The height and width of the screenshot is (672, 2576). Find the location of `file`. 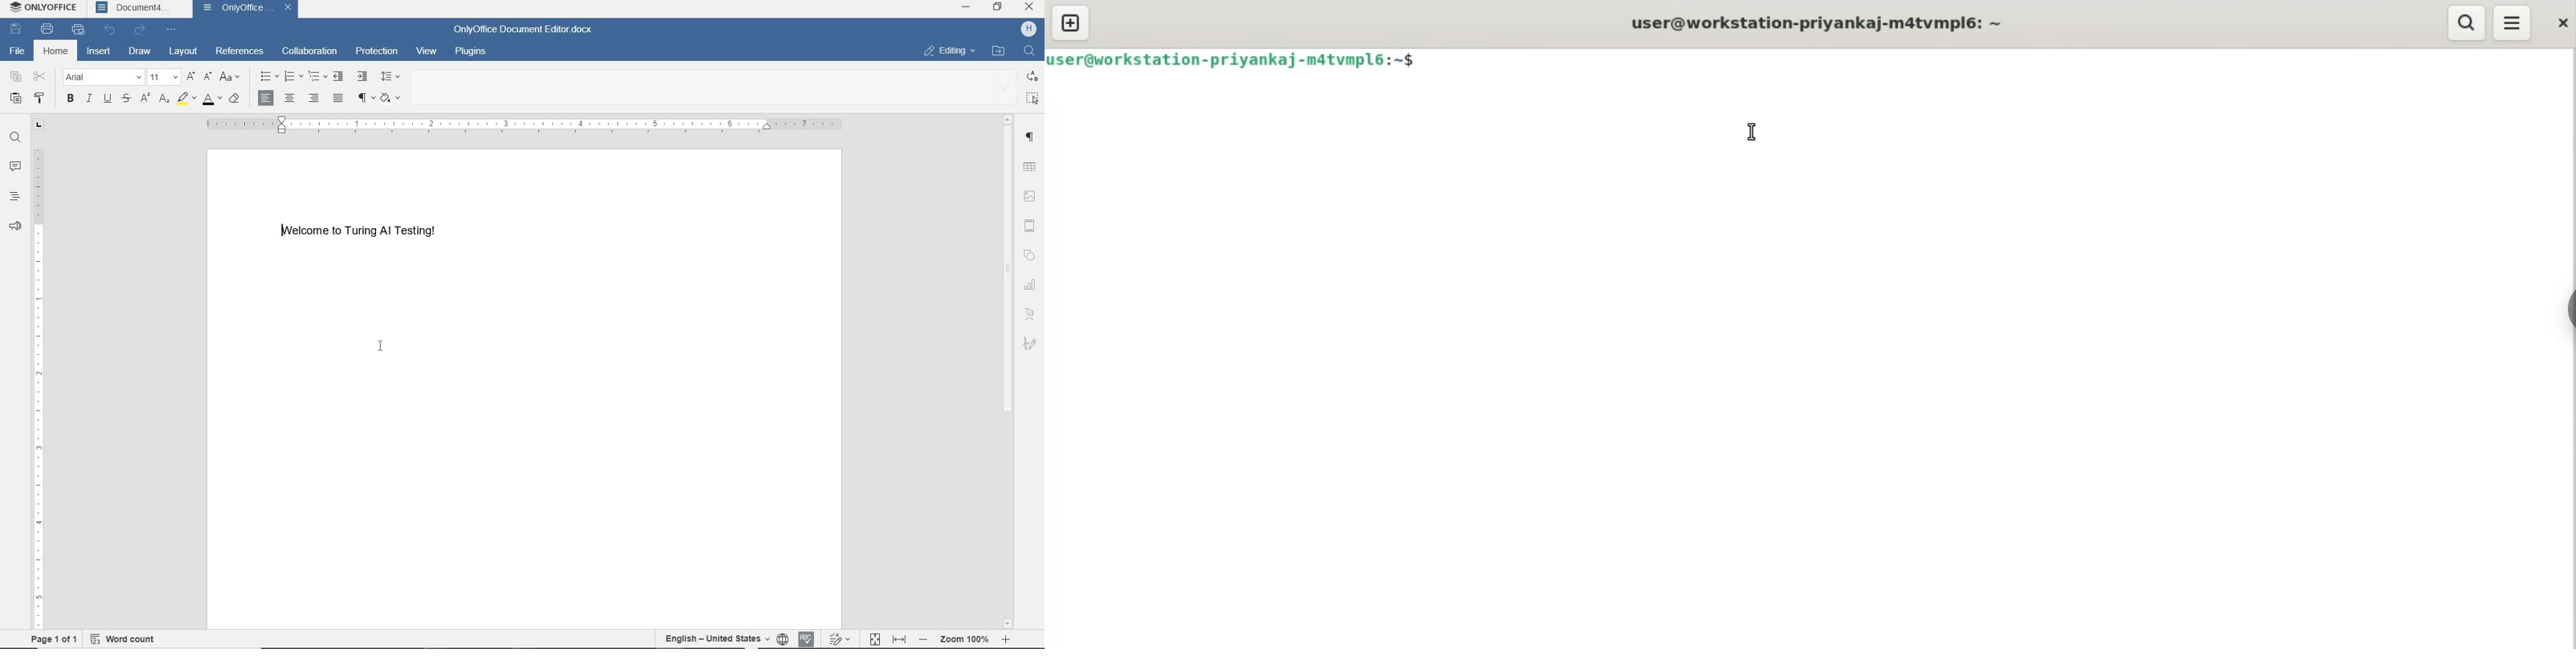

file is located at coordinates (16, 51).